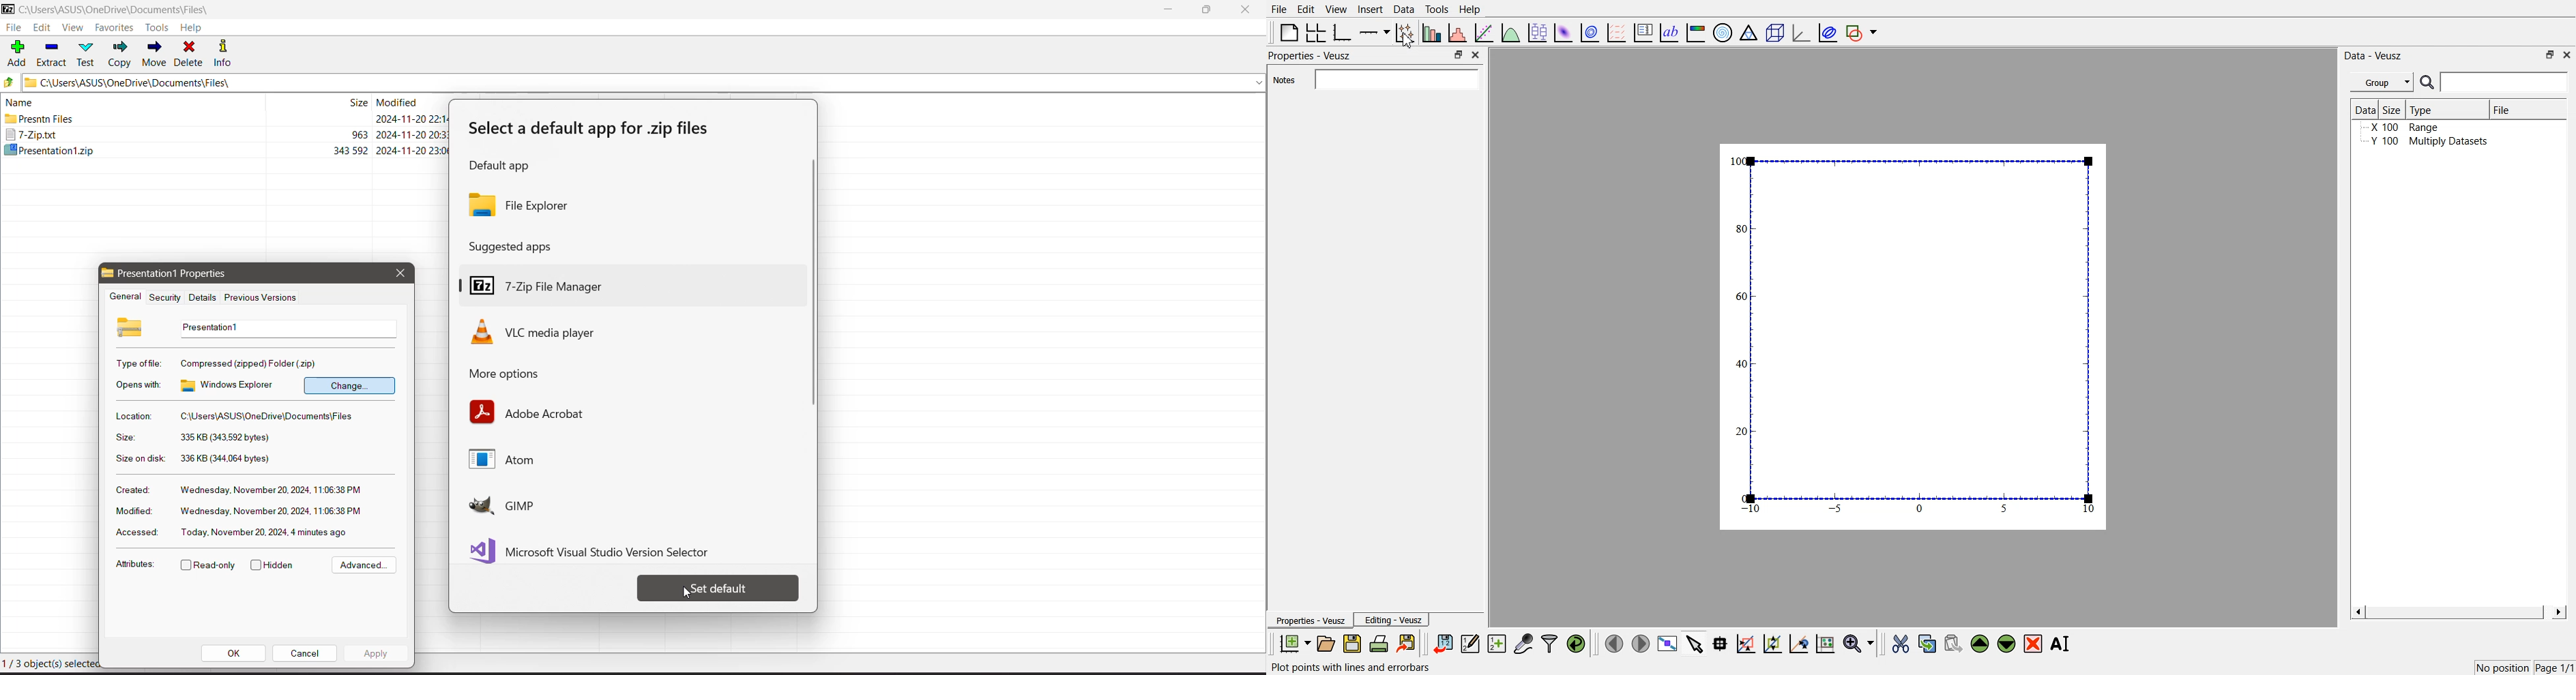 This screenshot has width=2576, height=700. What do you see at coordinates (1289, 80) in the screenshot?
I see `Notes` at bounding box center [1289, 80].